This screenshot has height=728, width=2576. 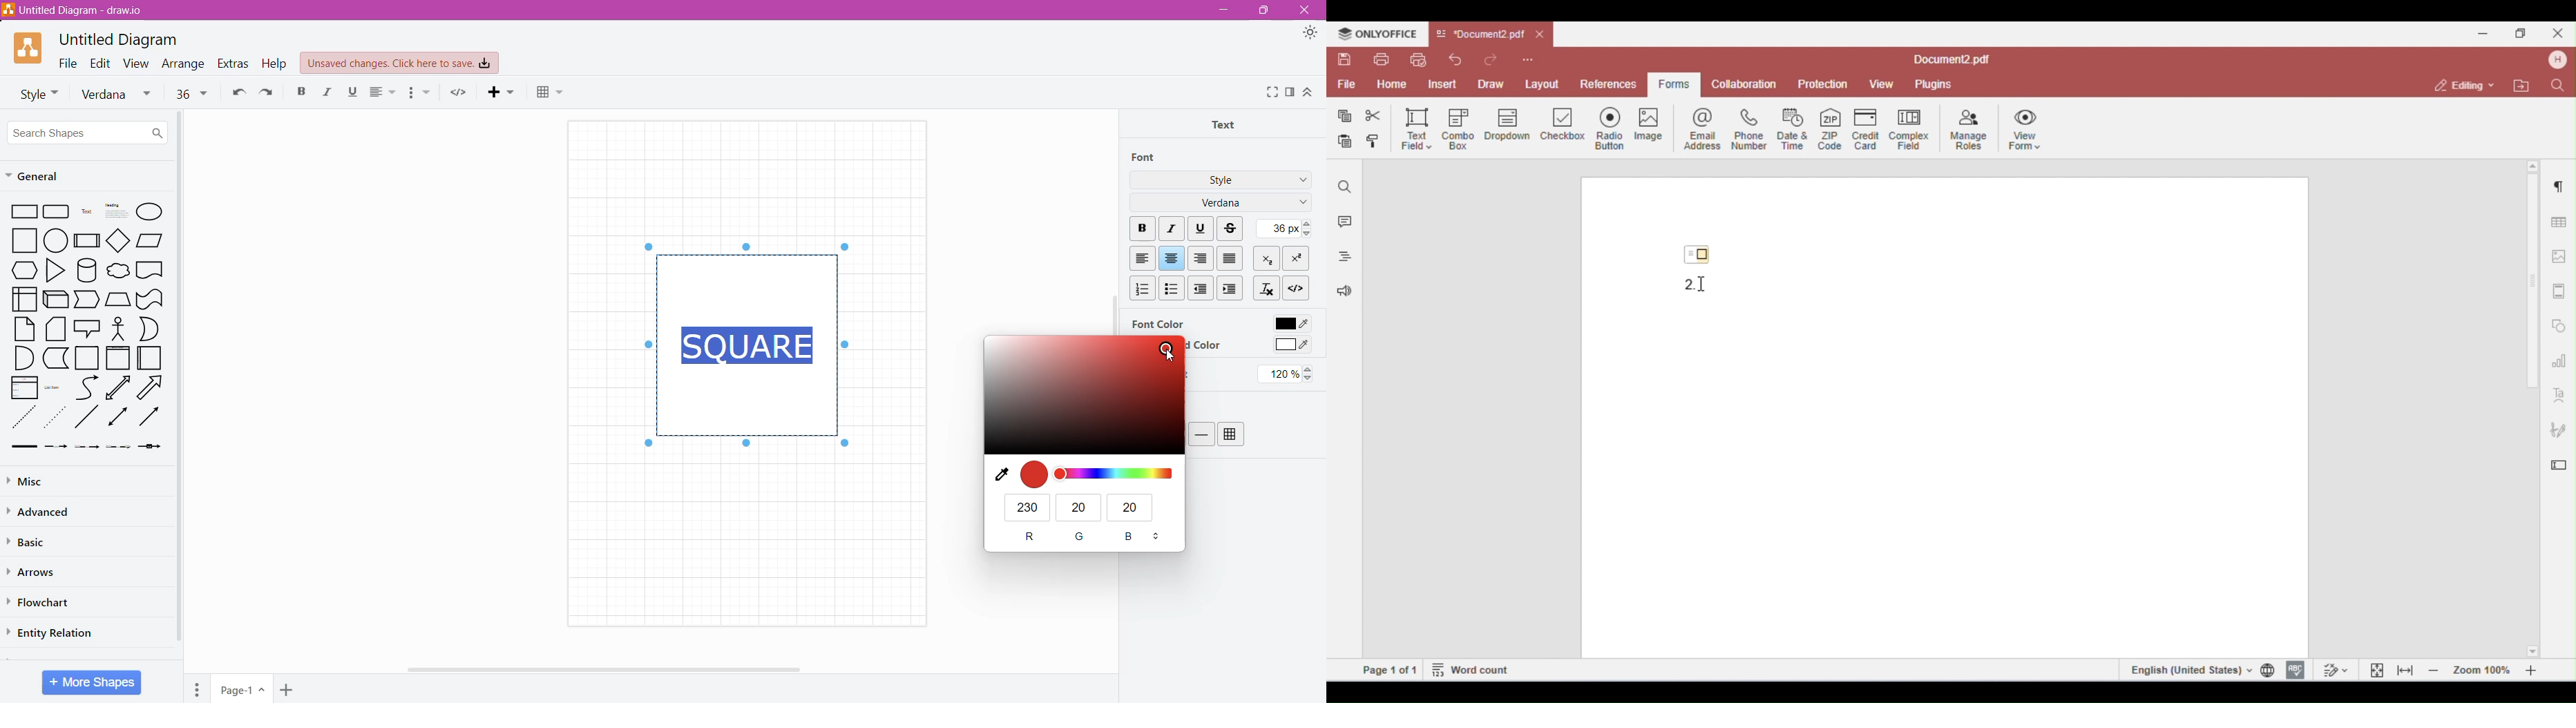 I want to click on General, so click(x=39, y=177).